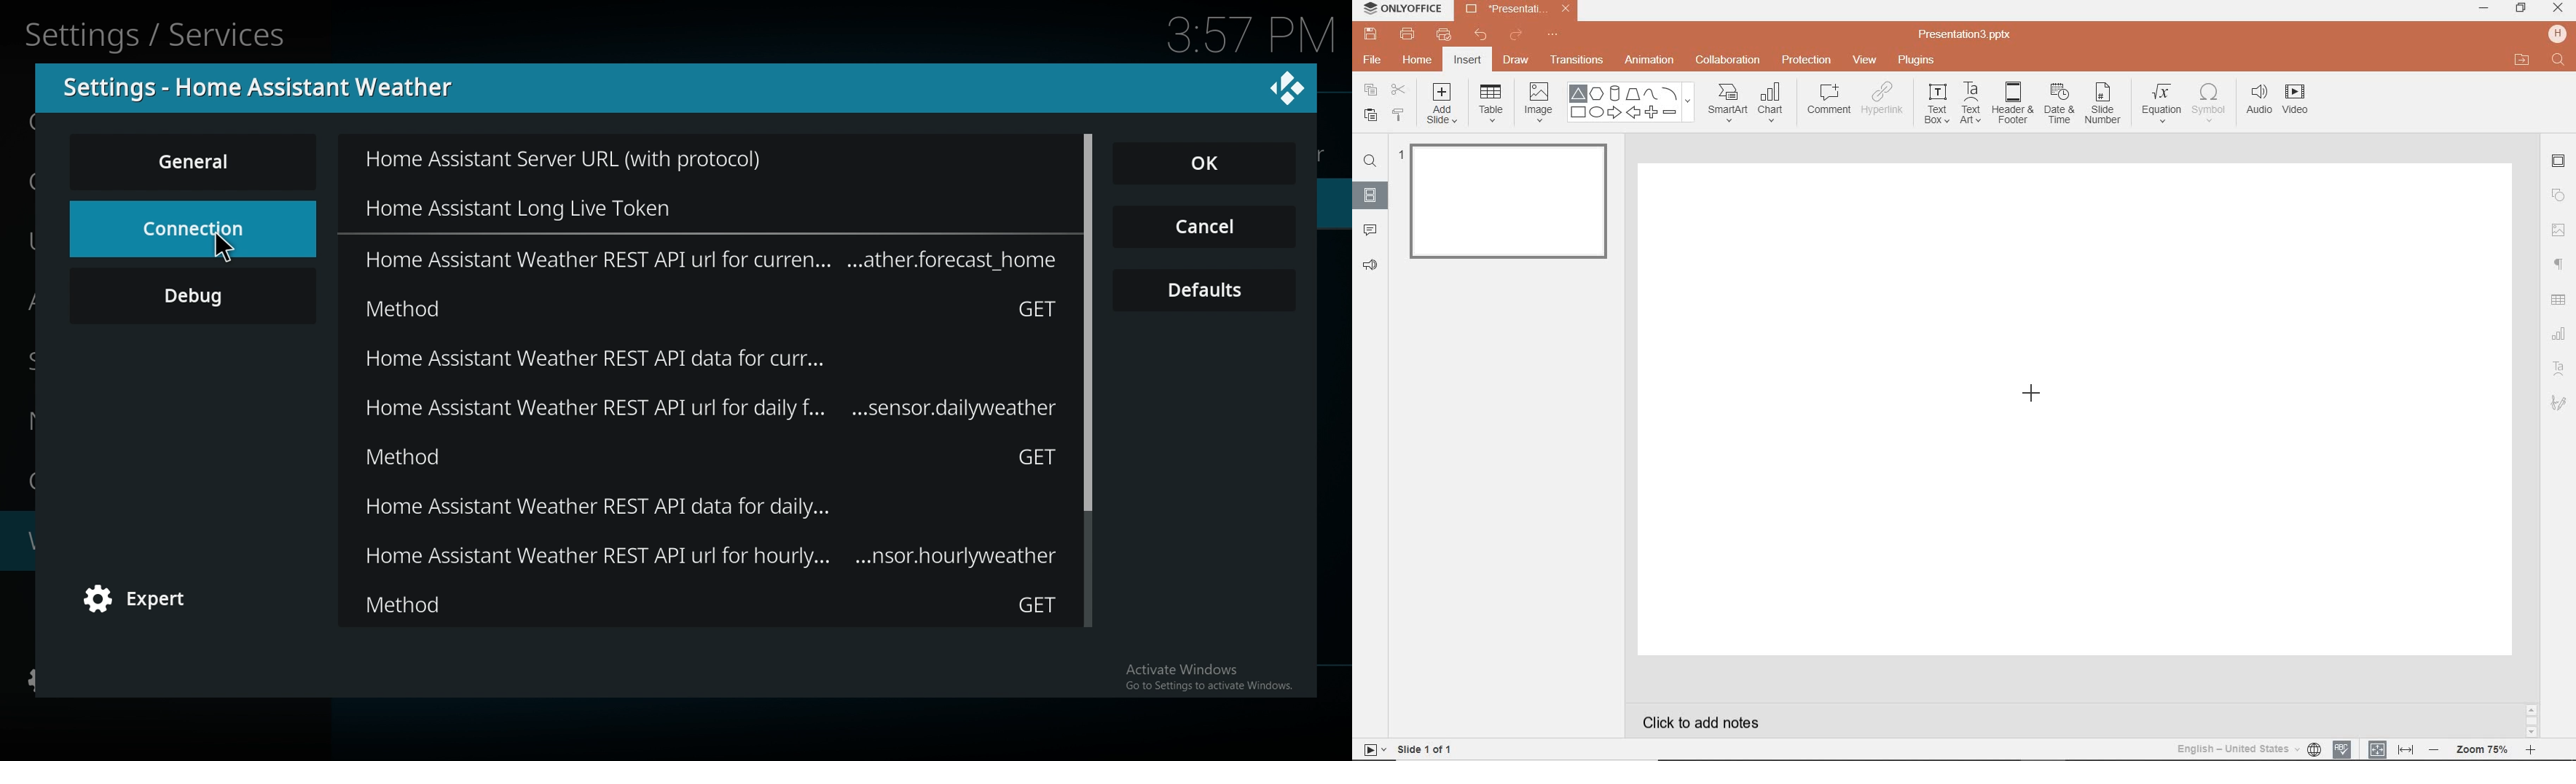 This screenshot has height=784, width=2576. I want to click on hourly home assistant weather rest api, so click(711, 557).